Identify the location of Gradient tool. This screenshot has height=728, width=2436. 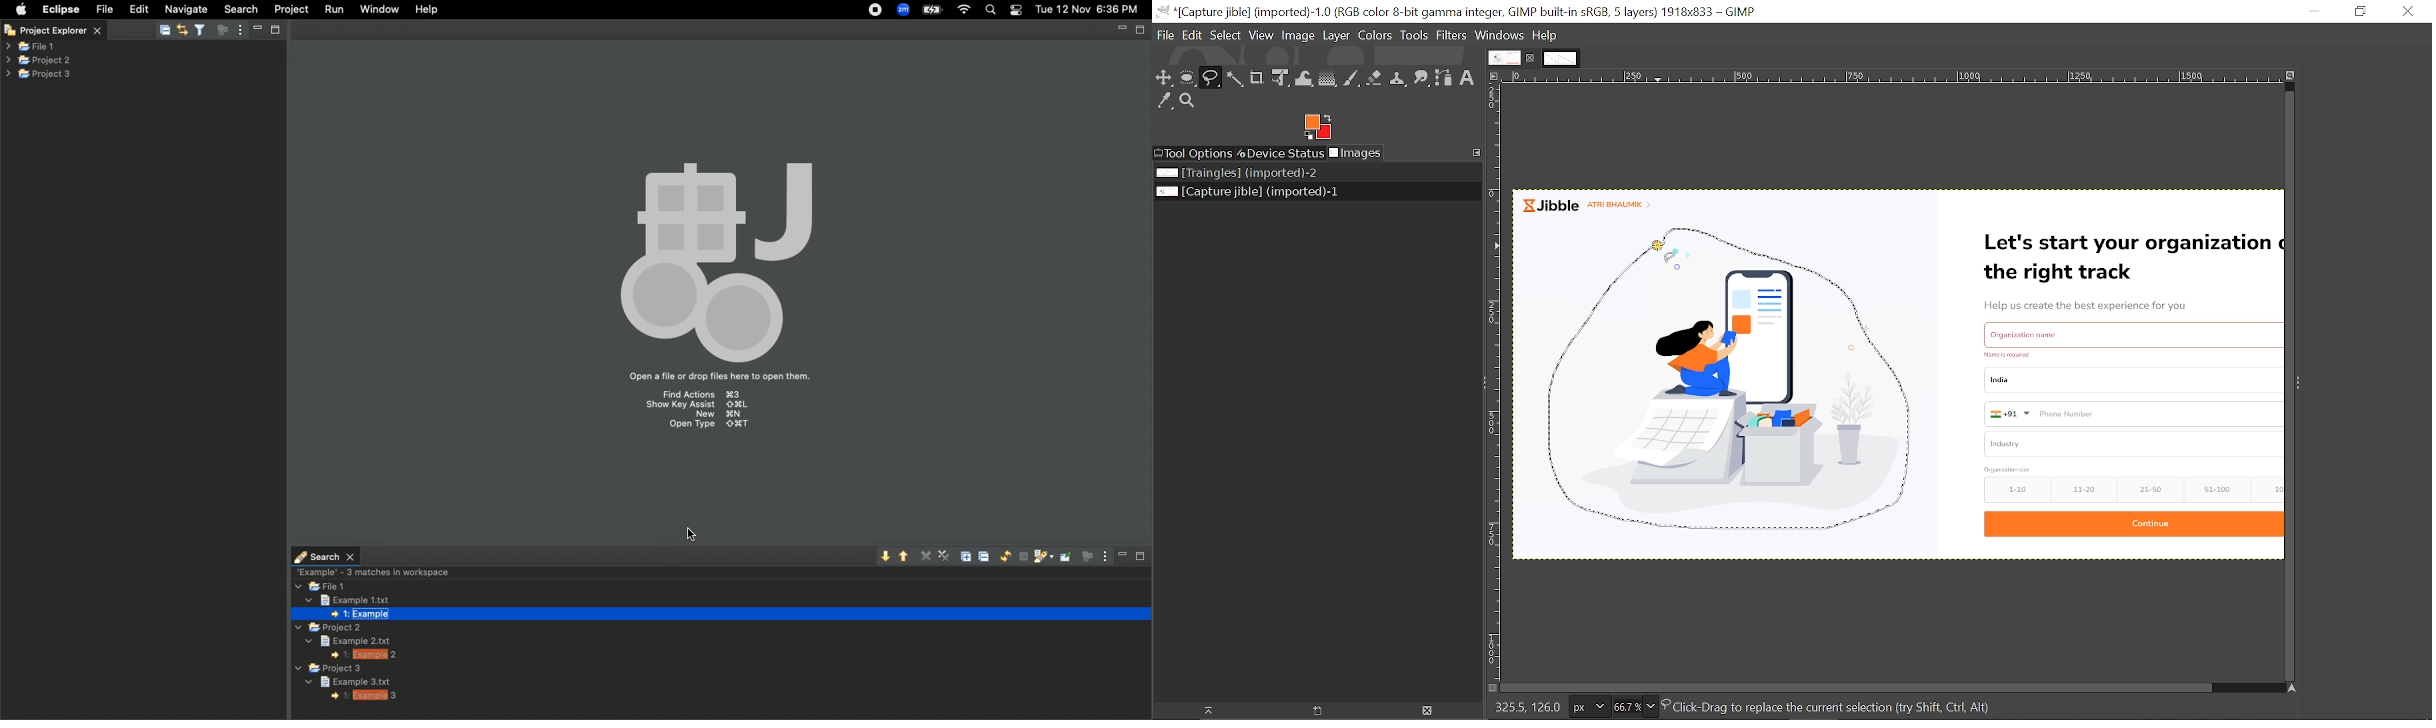
(1328, 78).